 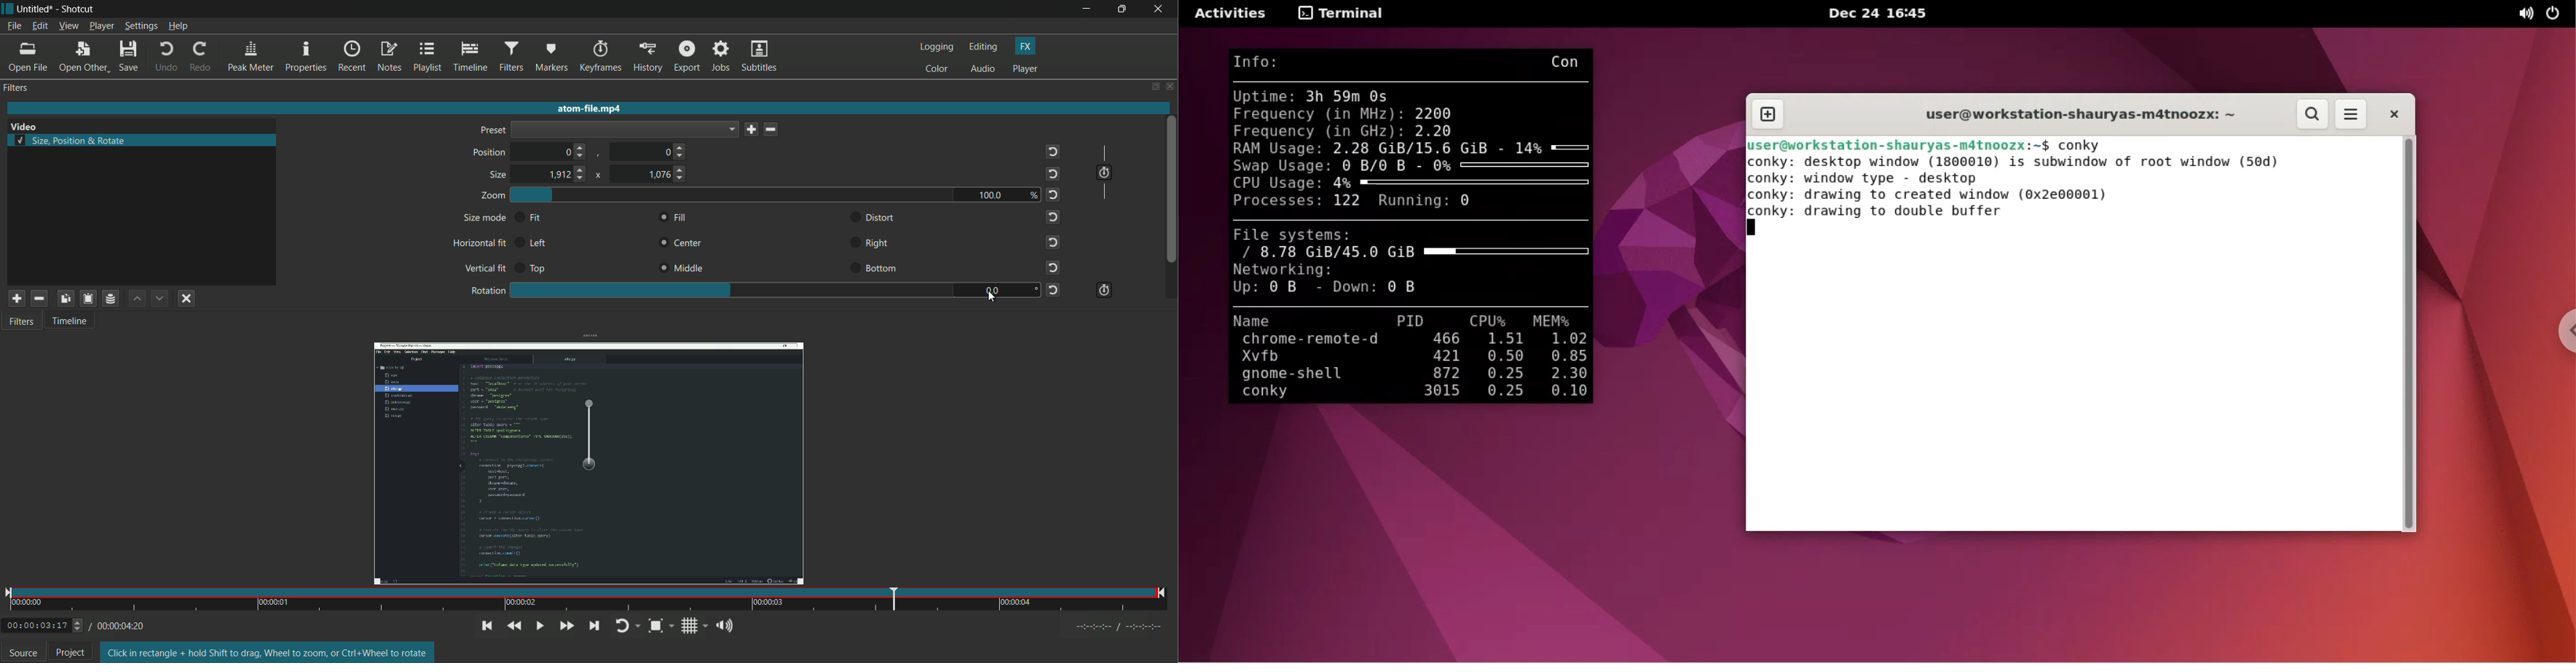 What do you see at coordinates (683, 244) in the screenshot?
I see `center` at bounding box center [683, 244].